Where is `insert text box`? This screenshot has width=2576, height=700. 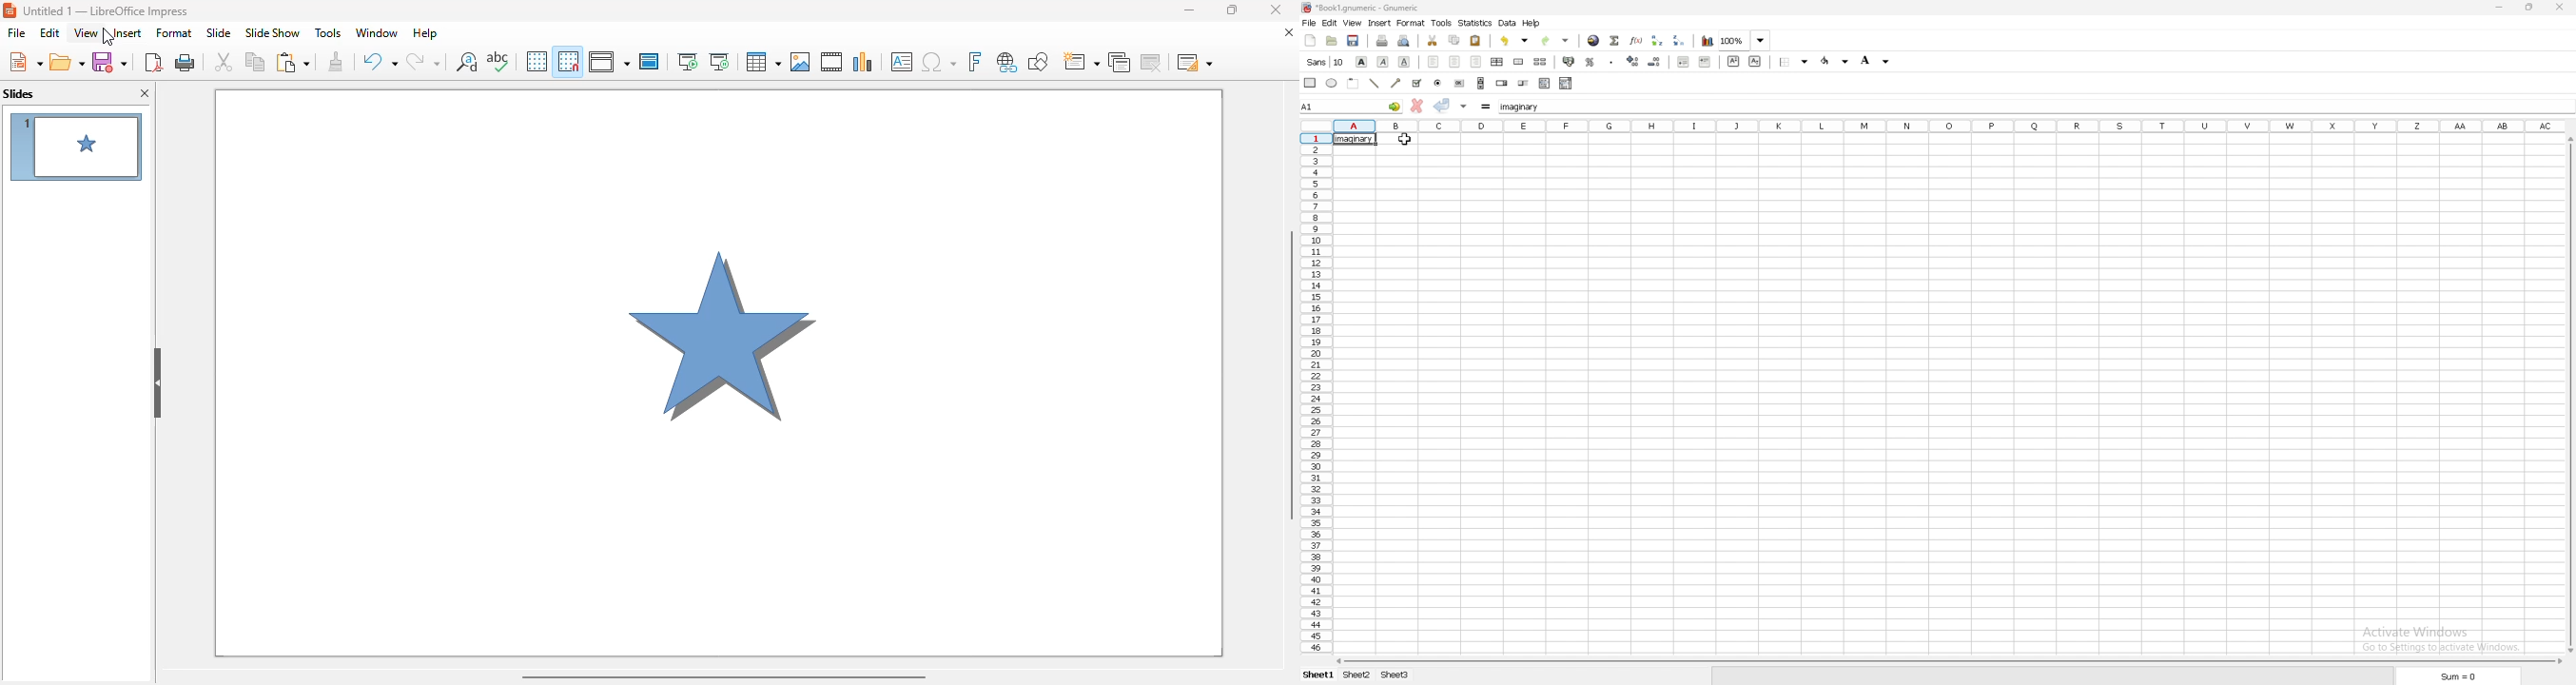 insert text box is located at coordinates (903, 62).